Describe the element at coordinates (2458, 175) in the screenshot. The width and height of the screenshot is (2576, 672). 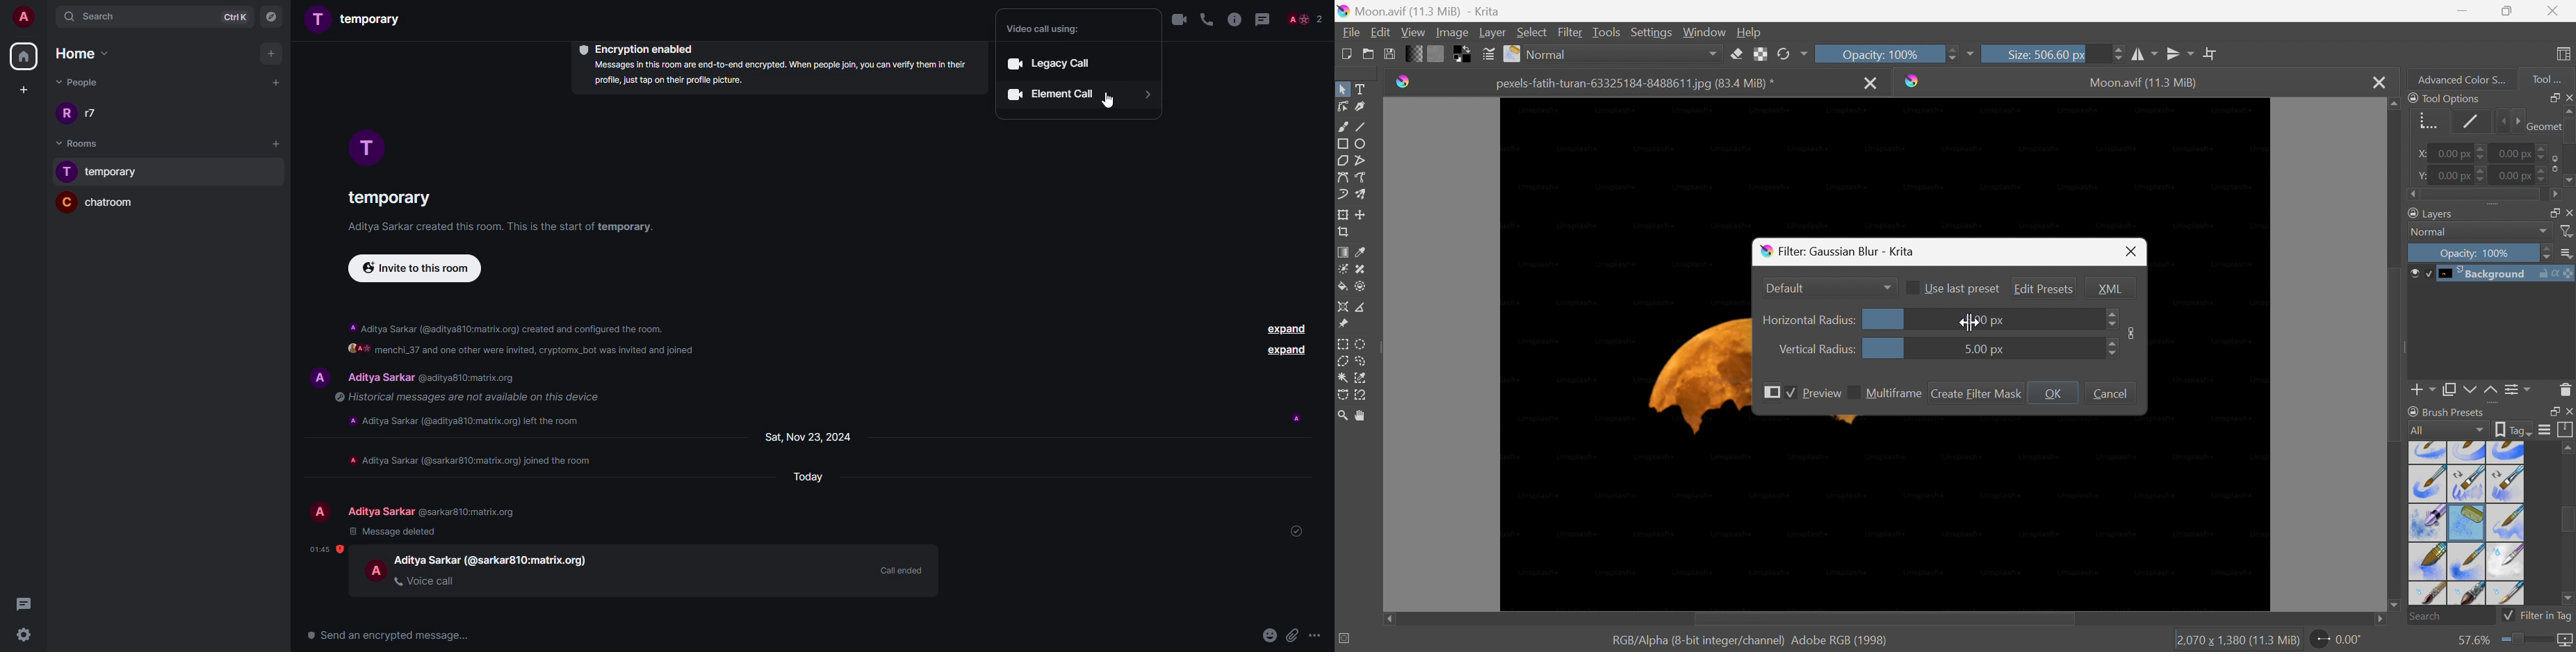
I see `0.00 px` at that location.